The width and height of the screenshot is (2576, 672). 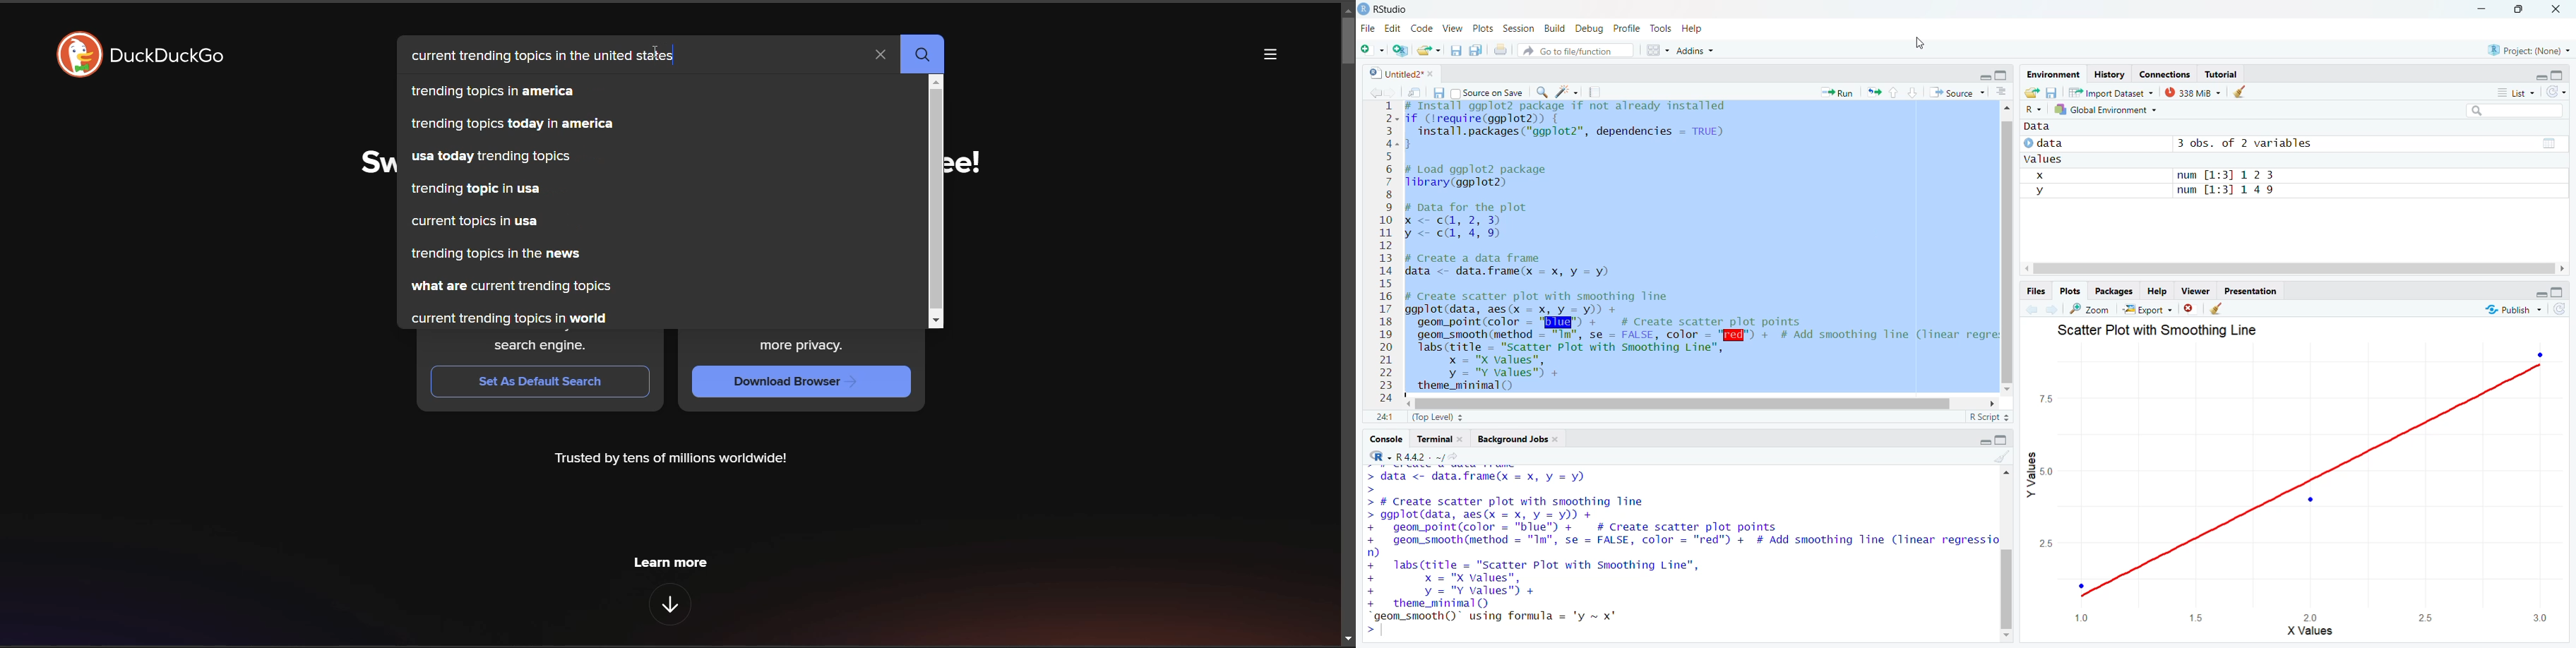 What do you see at coordinates (1872, 92) in the screenshot?
I see `re run the previous code` at bounding box center [1872, 92].